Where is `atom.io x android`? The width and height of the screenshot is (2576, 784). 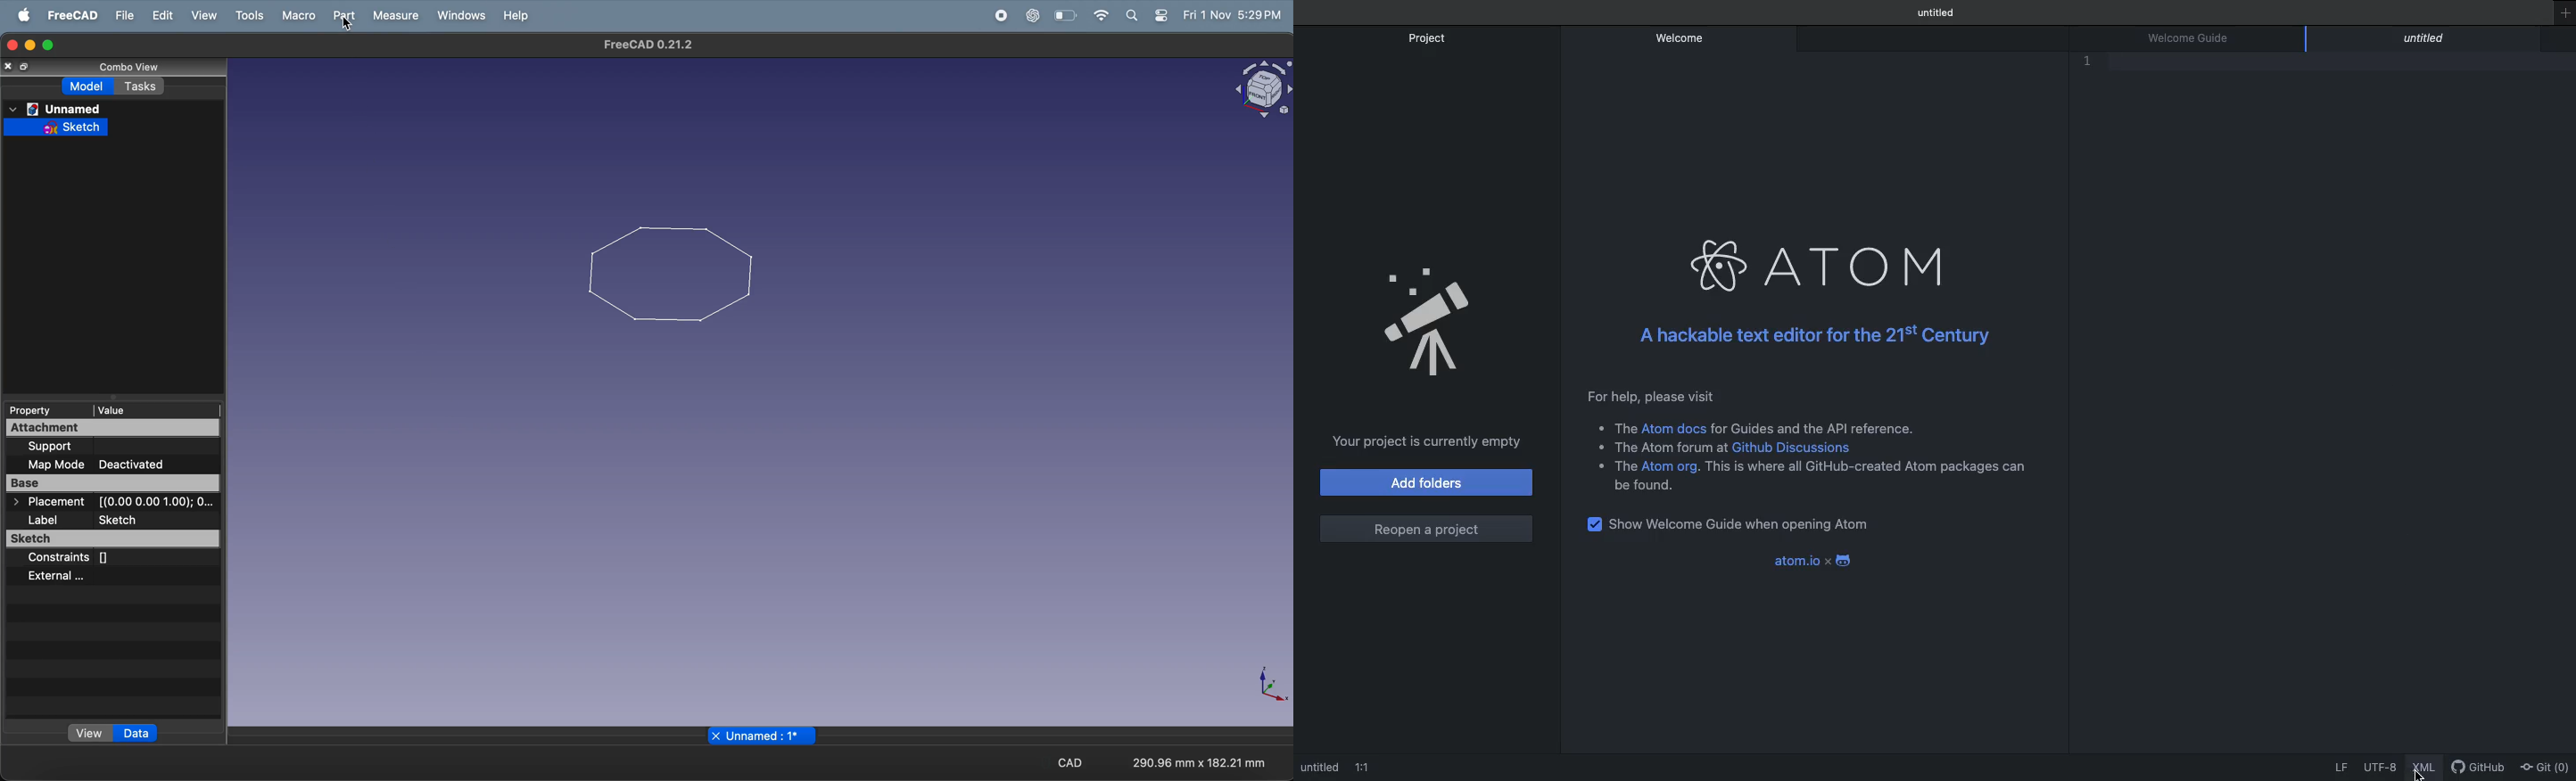 atom.io x android is located at coordinates (1813, 560).